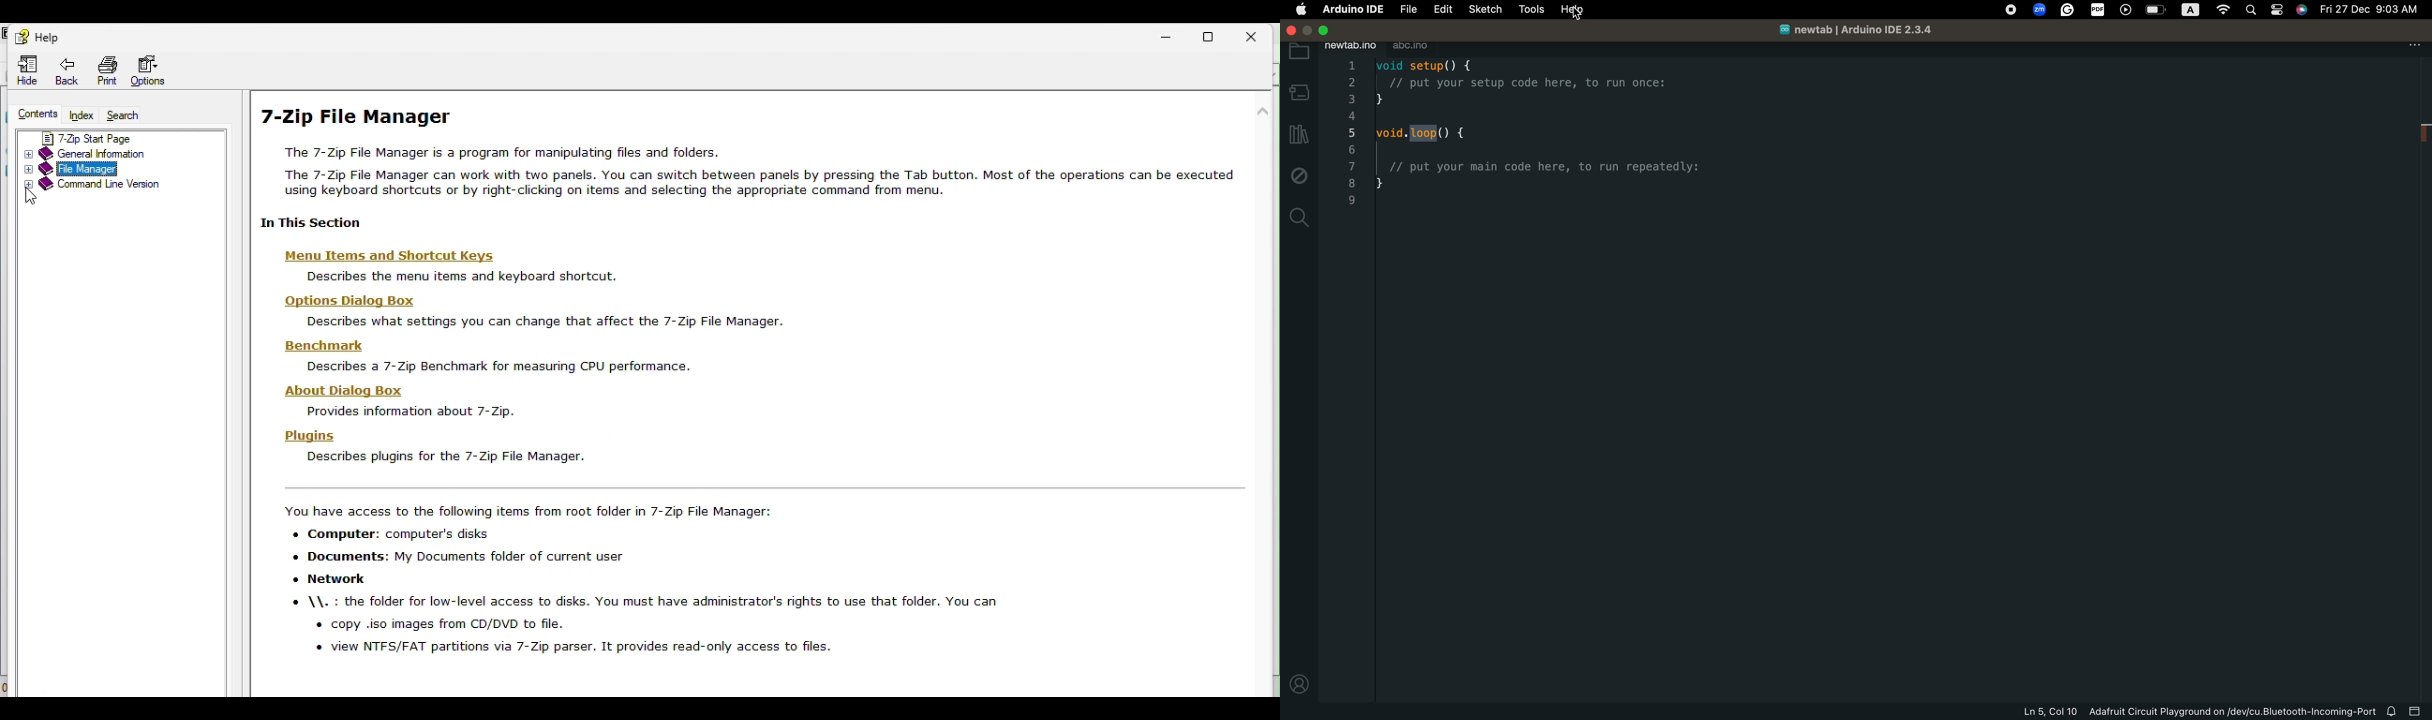 The width and height of the screenshot is (2436, 728). I want to click on main setting, so click(1300, 10).